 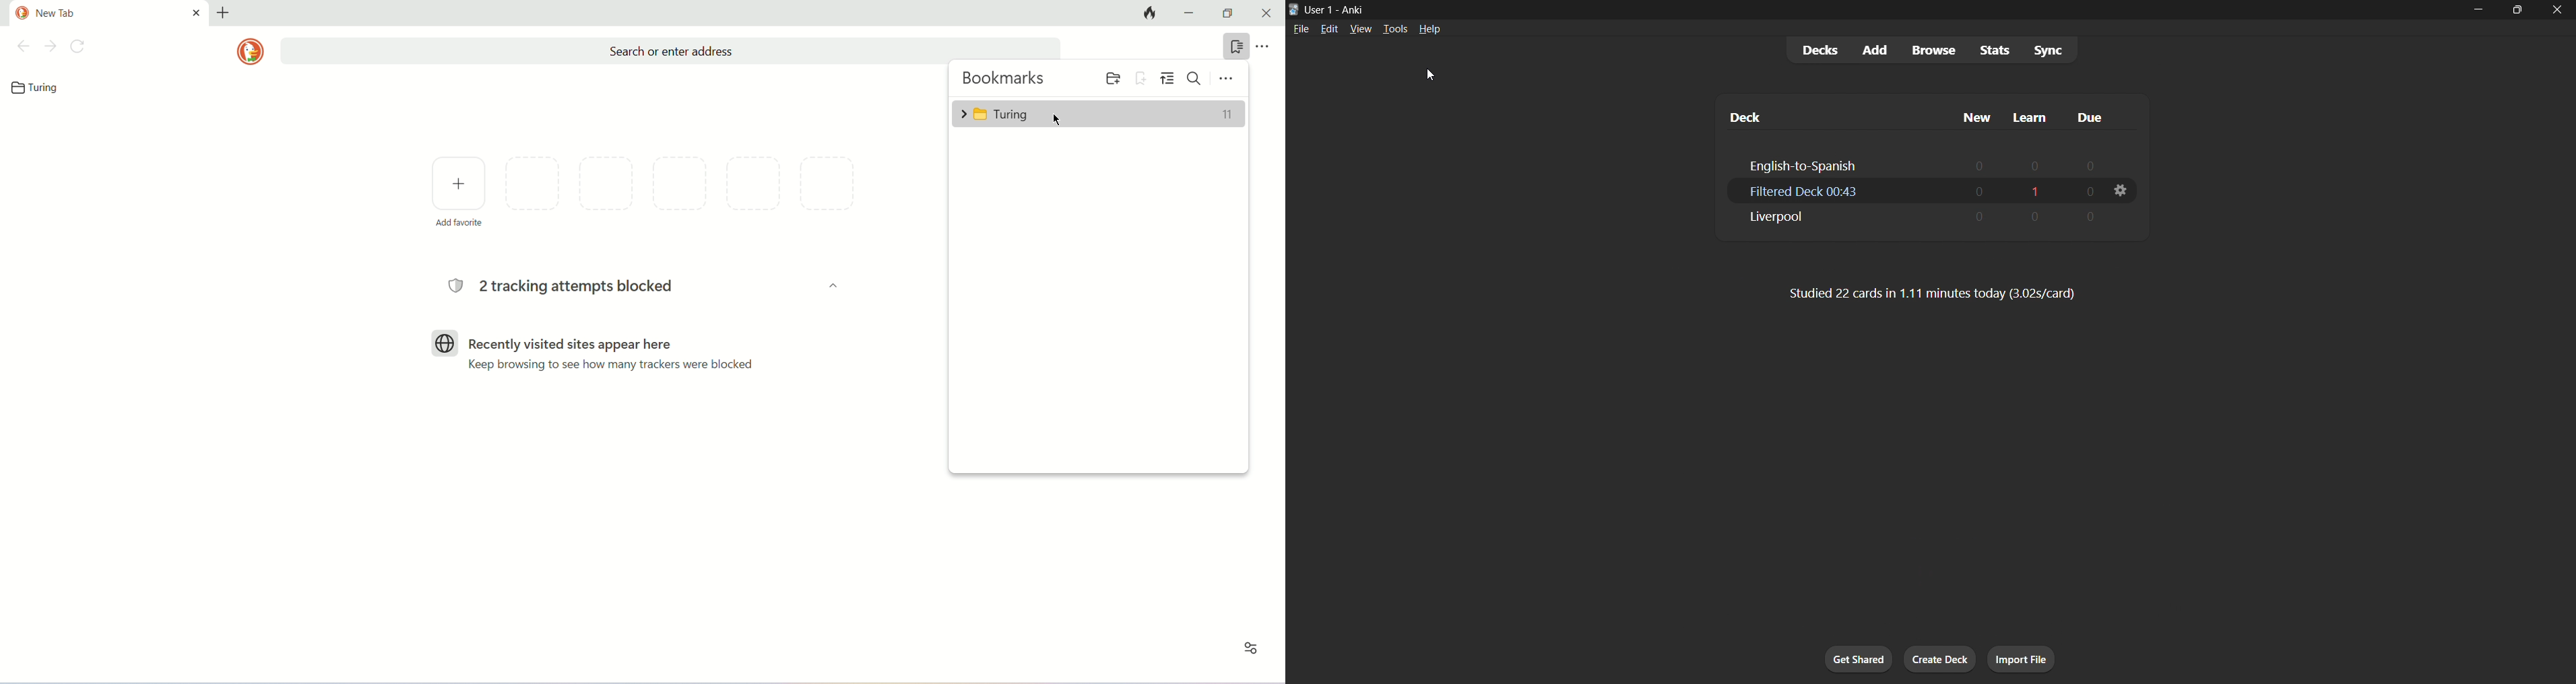 What do you see at coordinates (1778, 220) in the screenshot?
I see `Liverpool` at bounding box center [1778, 220].